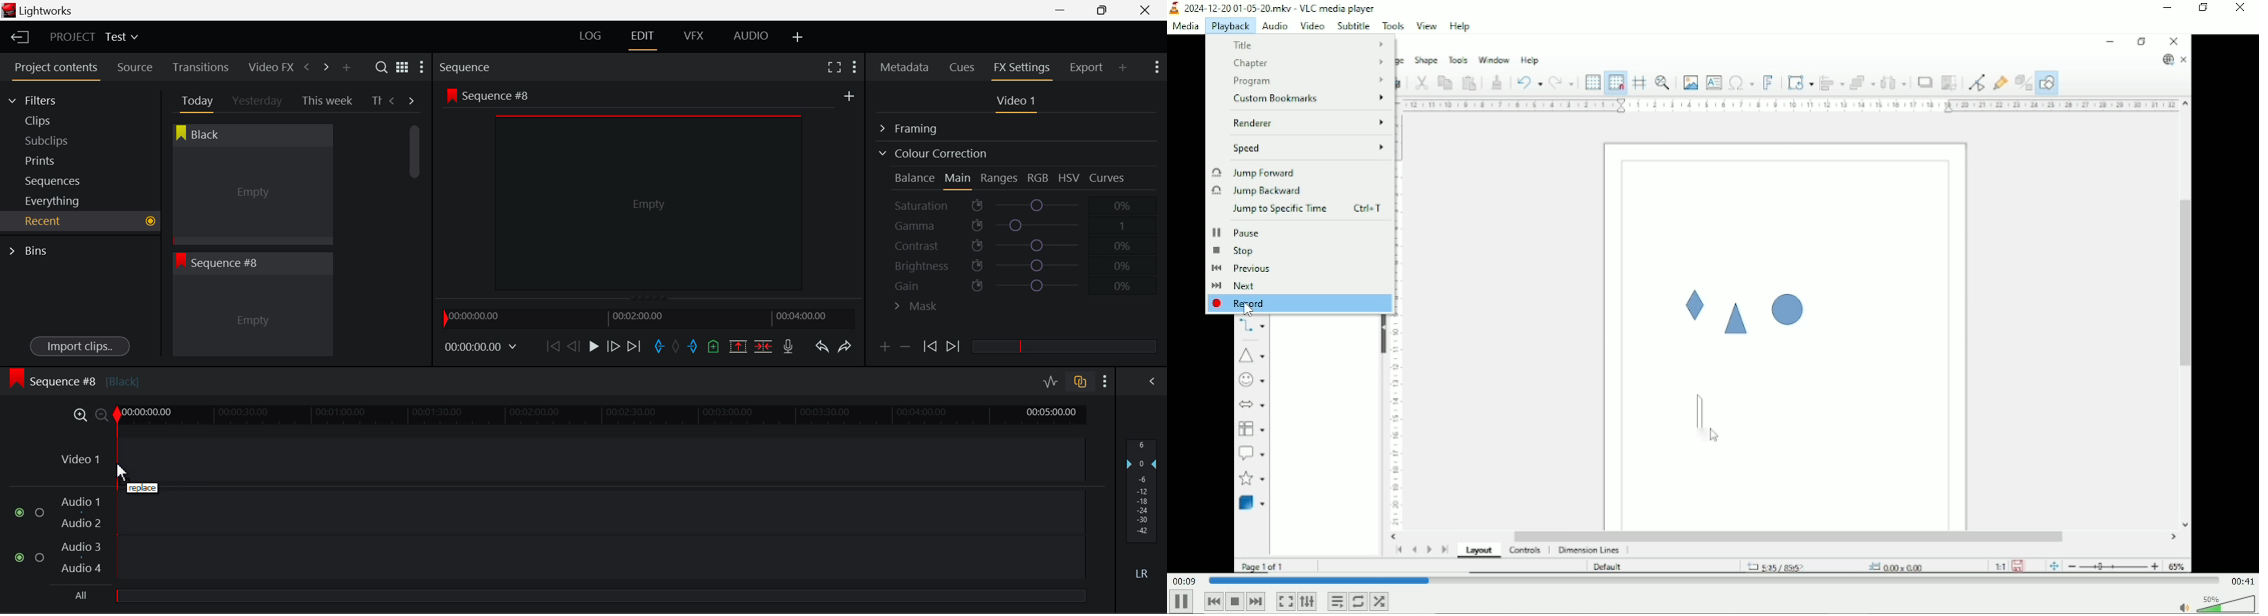  I want to click on Minimize, so click(2167, 8).